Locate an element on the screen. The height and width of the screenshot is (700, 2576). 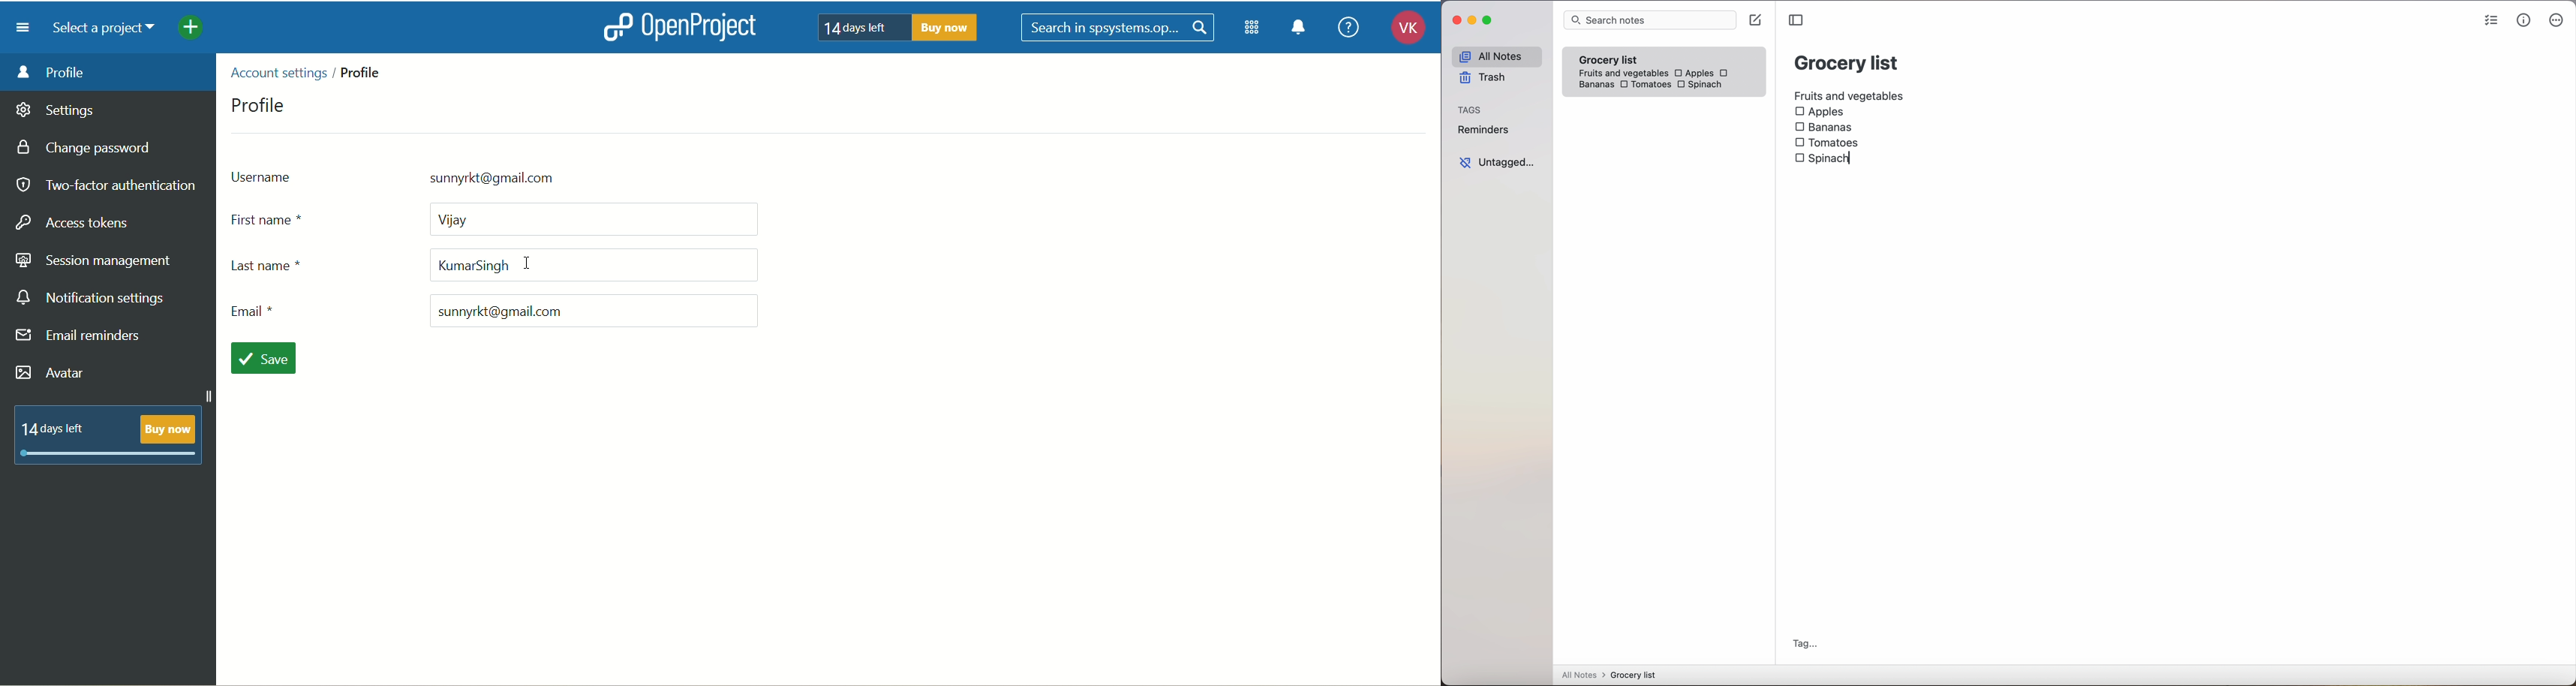
search bar is located at coordinates (1649, 21).